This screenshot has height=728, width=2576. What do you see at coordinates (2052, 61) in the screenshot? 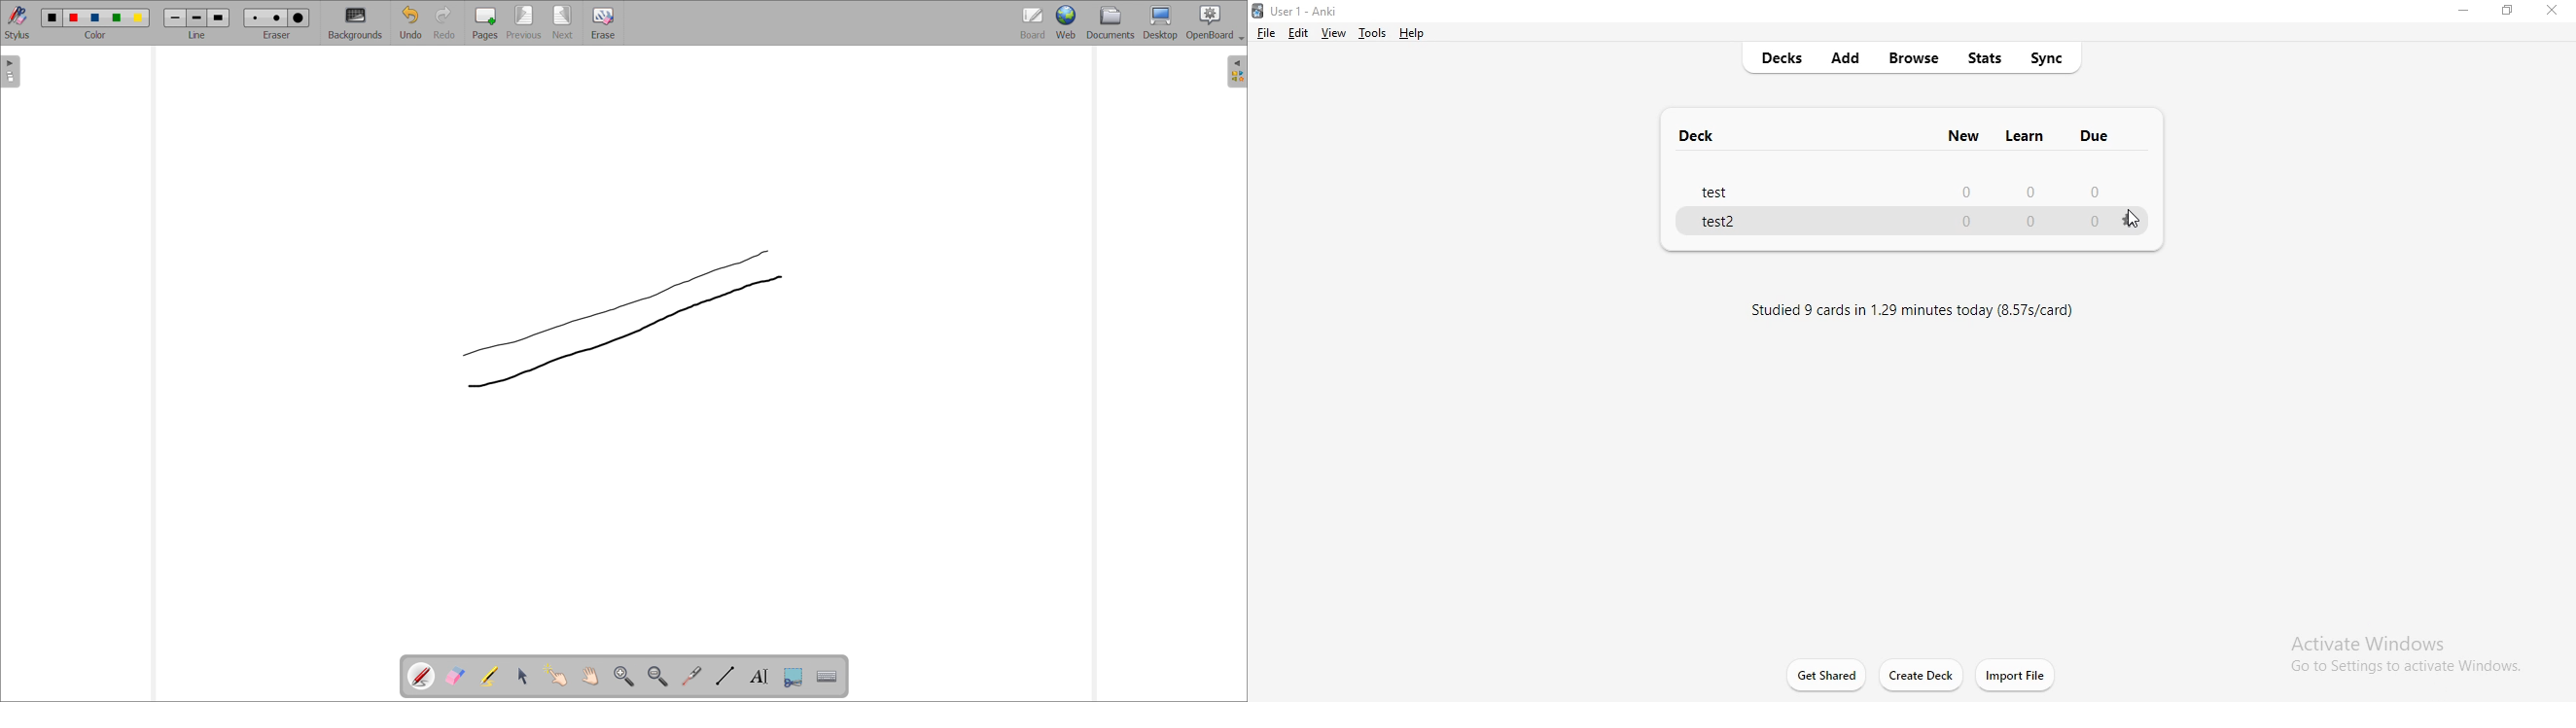
I see `sync` at bounding box center [2052, 61].